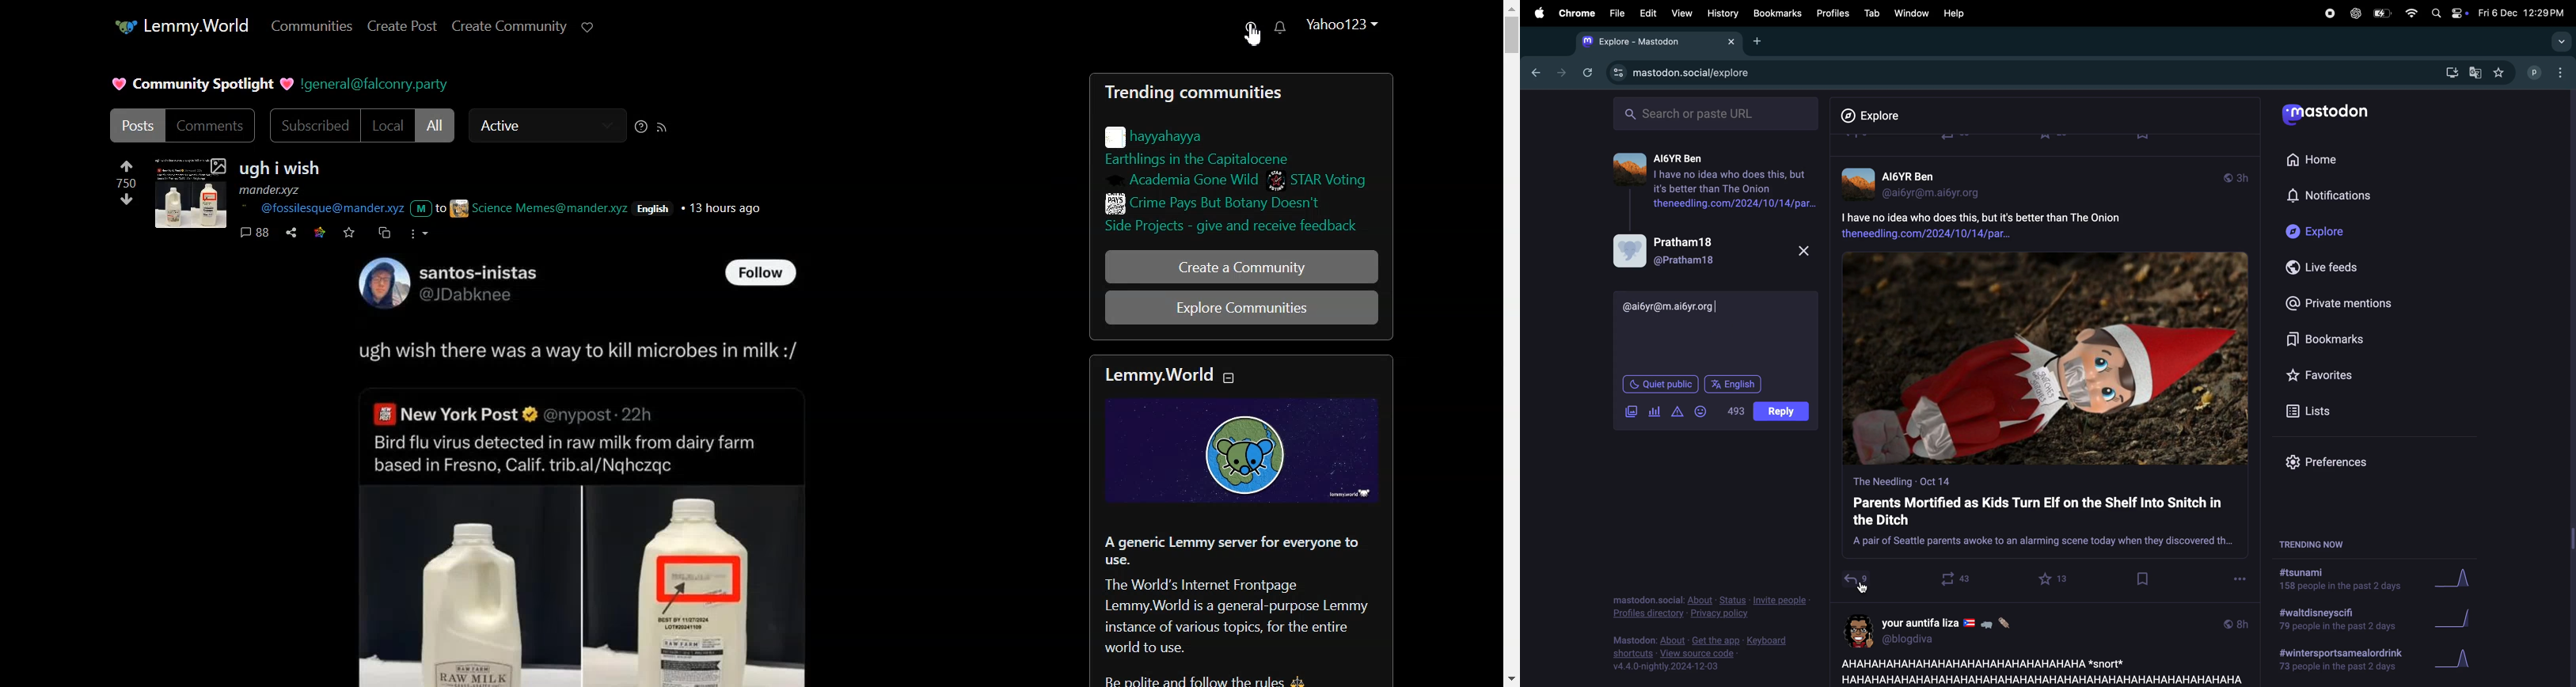  What do you see at coordinates (2355, 13) in the screenshot?
I see `chatgpt` at bounding box center [2355, 13].